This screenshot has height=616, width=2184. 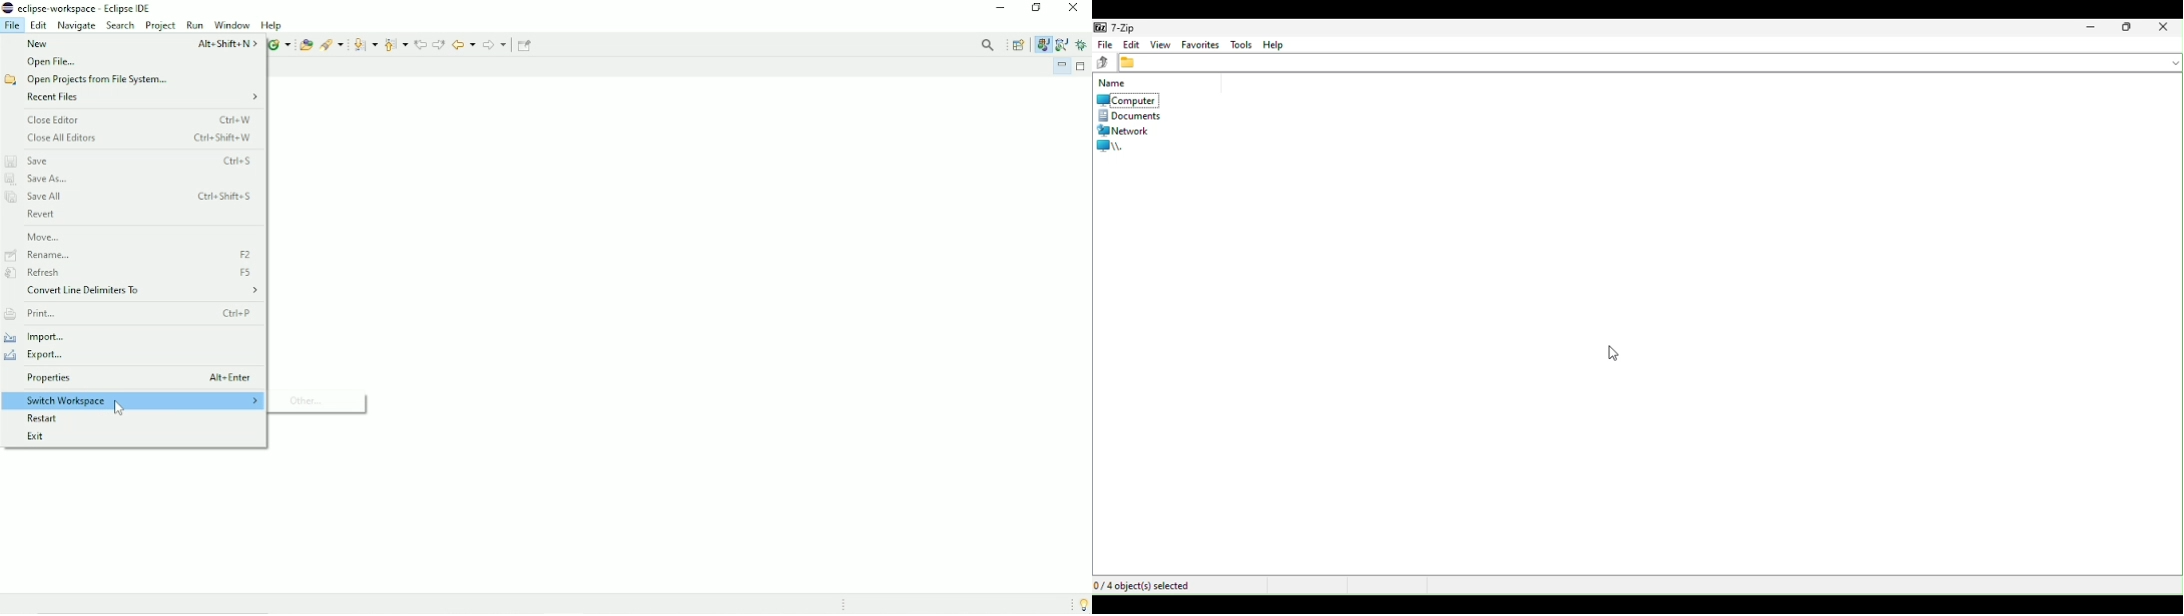 What do you see at coordinates (1113, 146) in the screenshot?
I see `root` at bounding box center [1113, 146].